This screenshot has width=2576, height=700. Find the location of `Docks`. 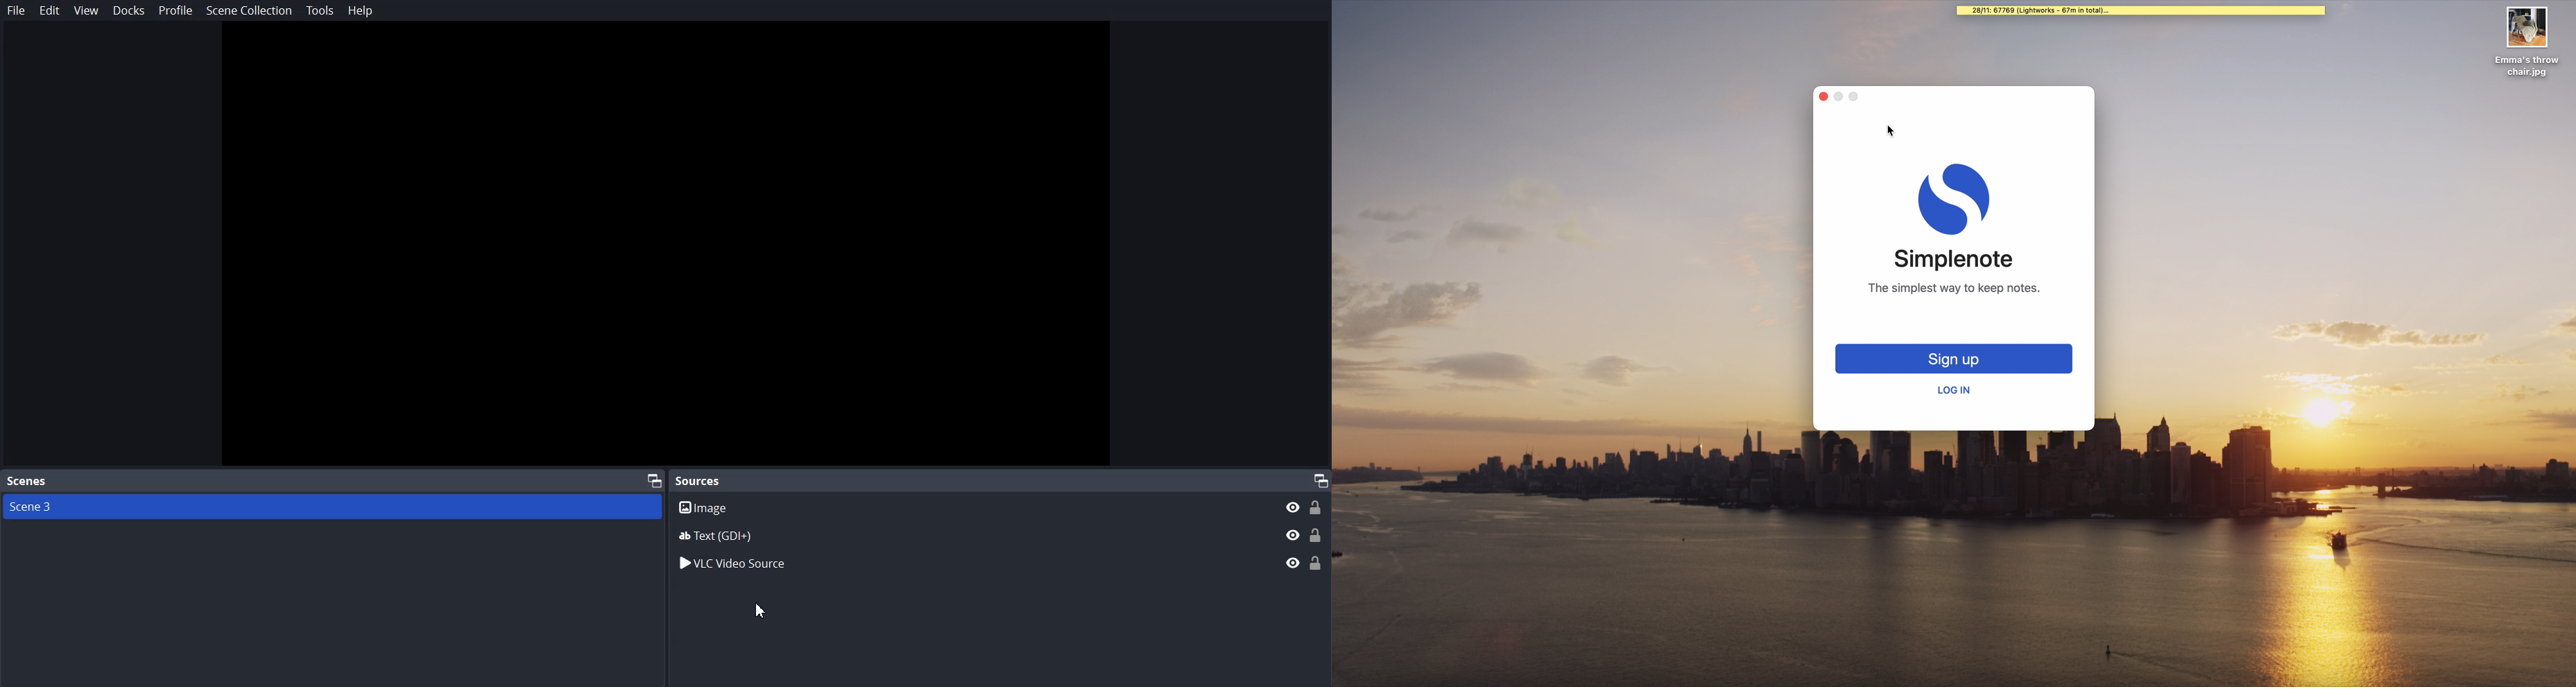

Docks is located at coordinates (129, 10).